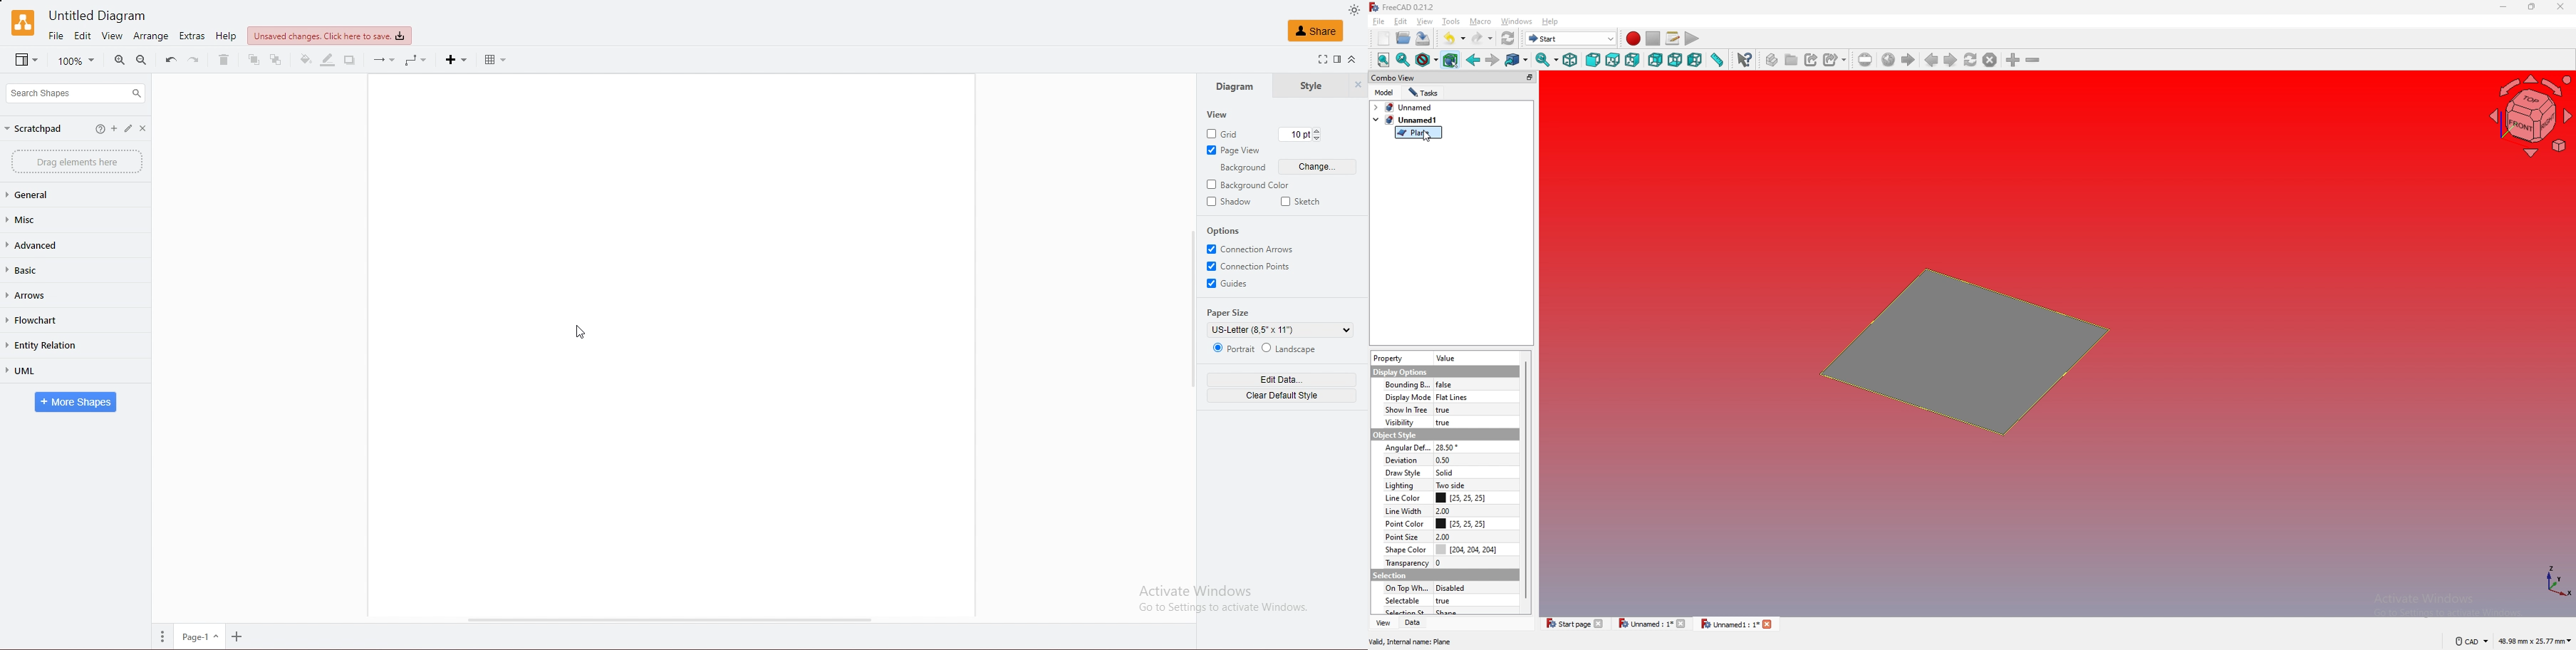 The image size is (2576, 672). I want to click on zoom, so click(239, 636).